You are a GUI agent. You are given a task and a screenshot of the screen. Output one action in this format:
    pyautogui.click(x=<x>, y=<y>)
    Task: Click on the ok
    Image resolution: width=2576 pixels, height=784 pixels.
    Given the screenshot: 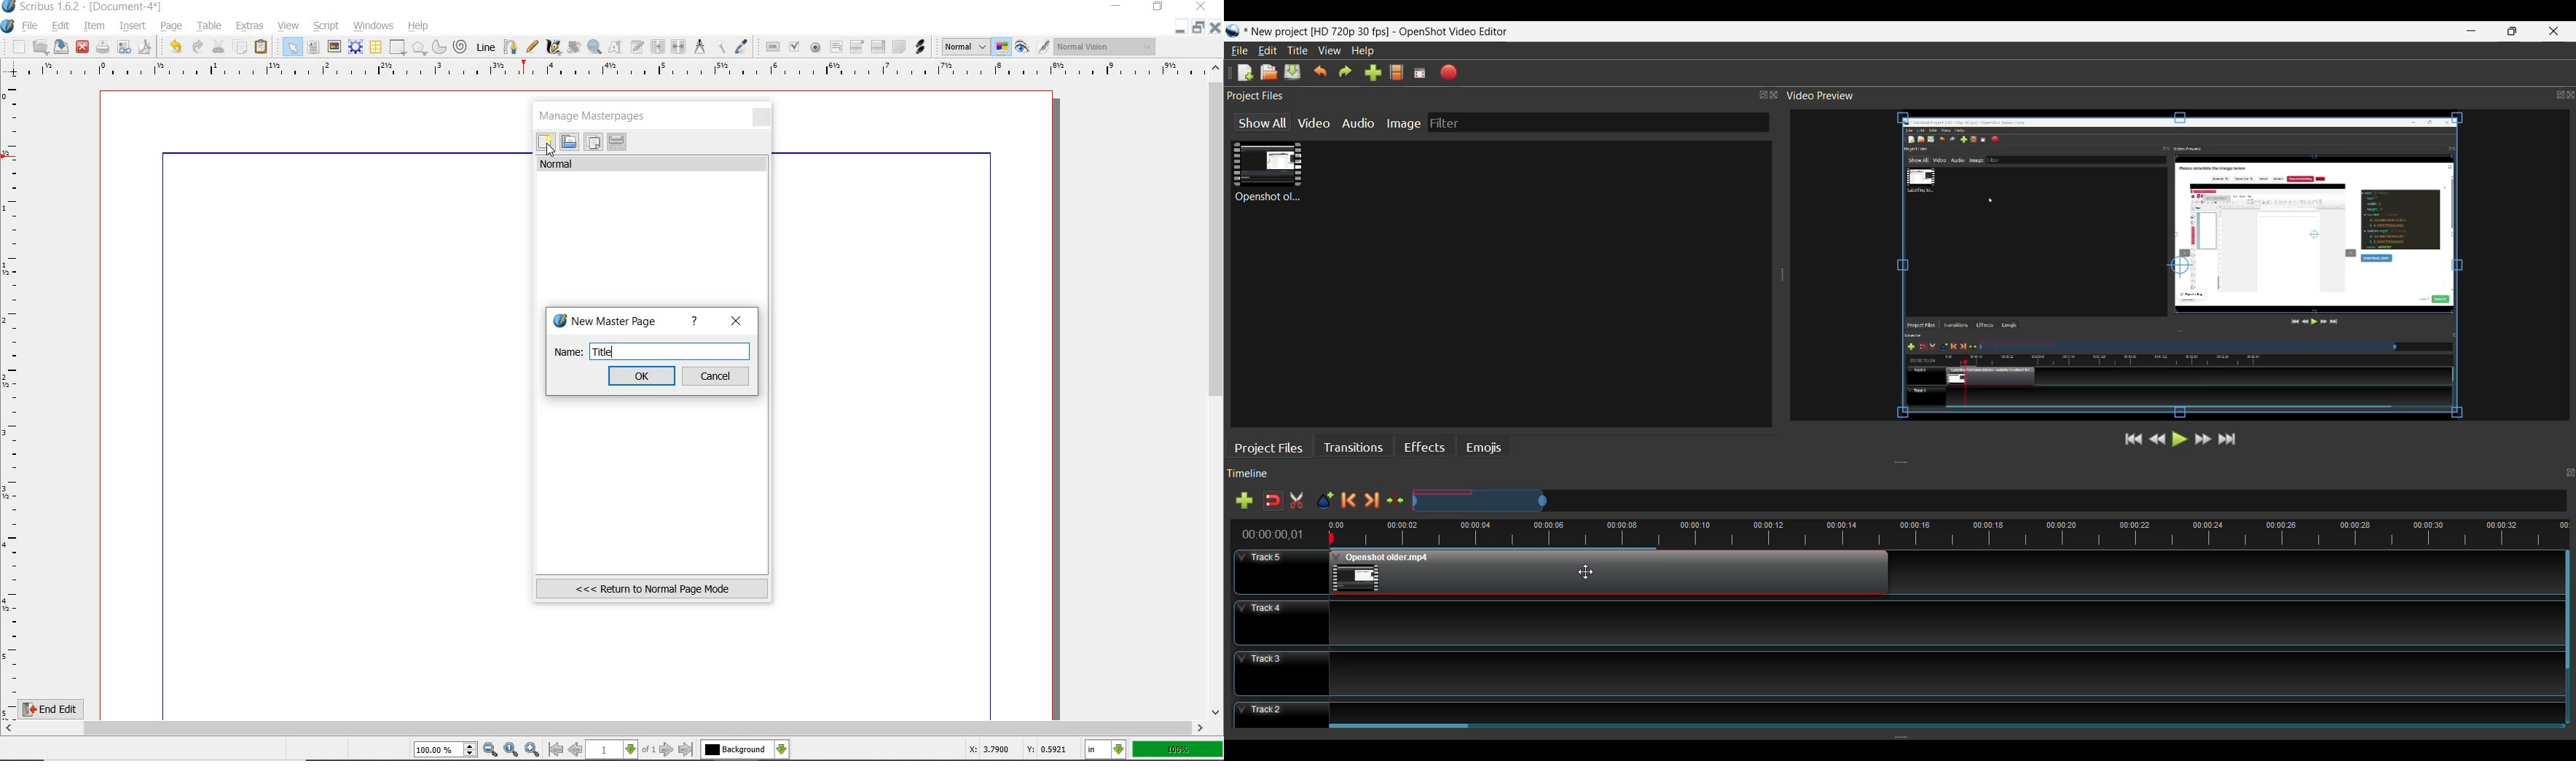 What is the action you would take?
    pyautogui.click(x=643, y=375)
    